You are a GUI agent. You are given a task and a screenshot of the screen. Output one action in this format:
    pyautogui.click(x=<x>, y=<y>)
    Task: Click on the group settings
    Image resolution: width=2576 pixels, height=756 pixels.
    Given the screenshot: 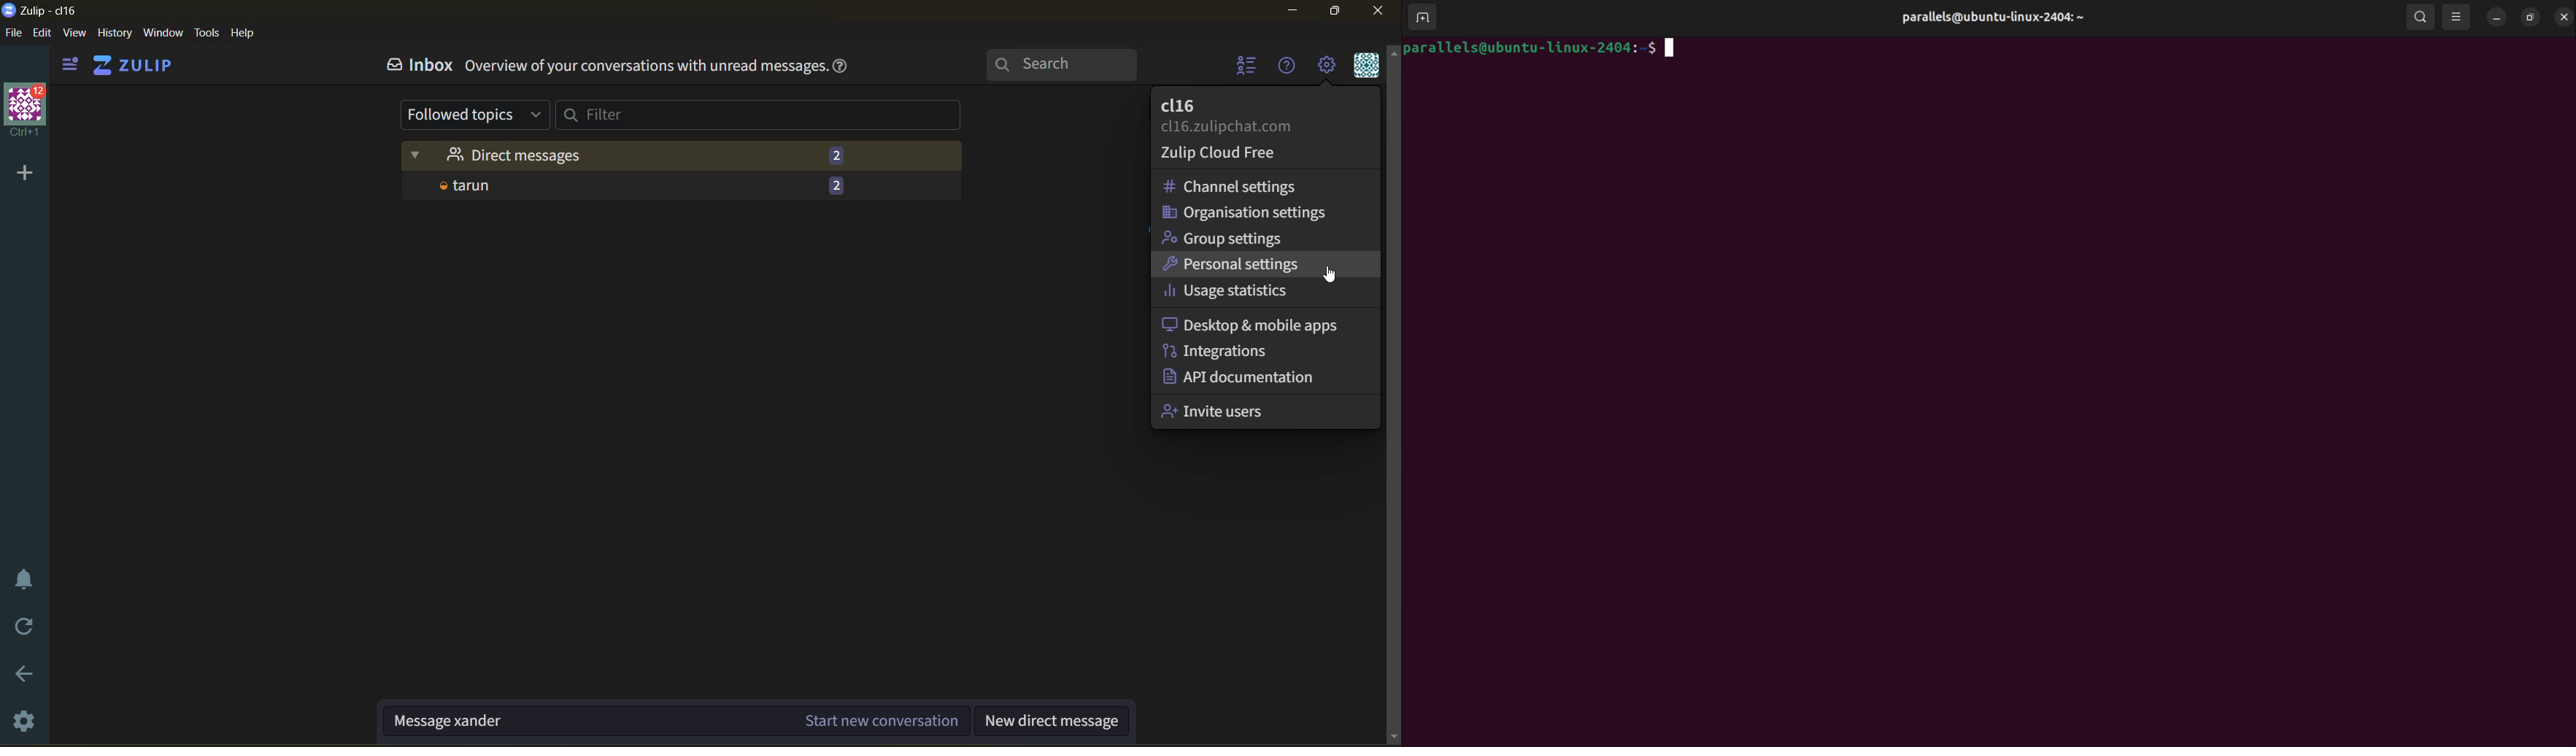 What is the action you would take?
    pyautogui.click(x=1234, y=236)
    